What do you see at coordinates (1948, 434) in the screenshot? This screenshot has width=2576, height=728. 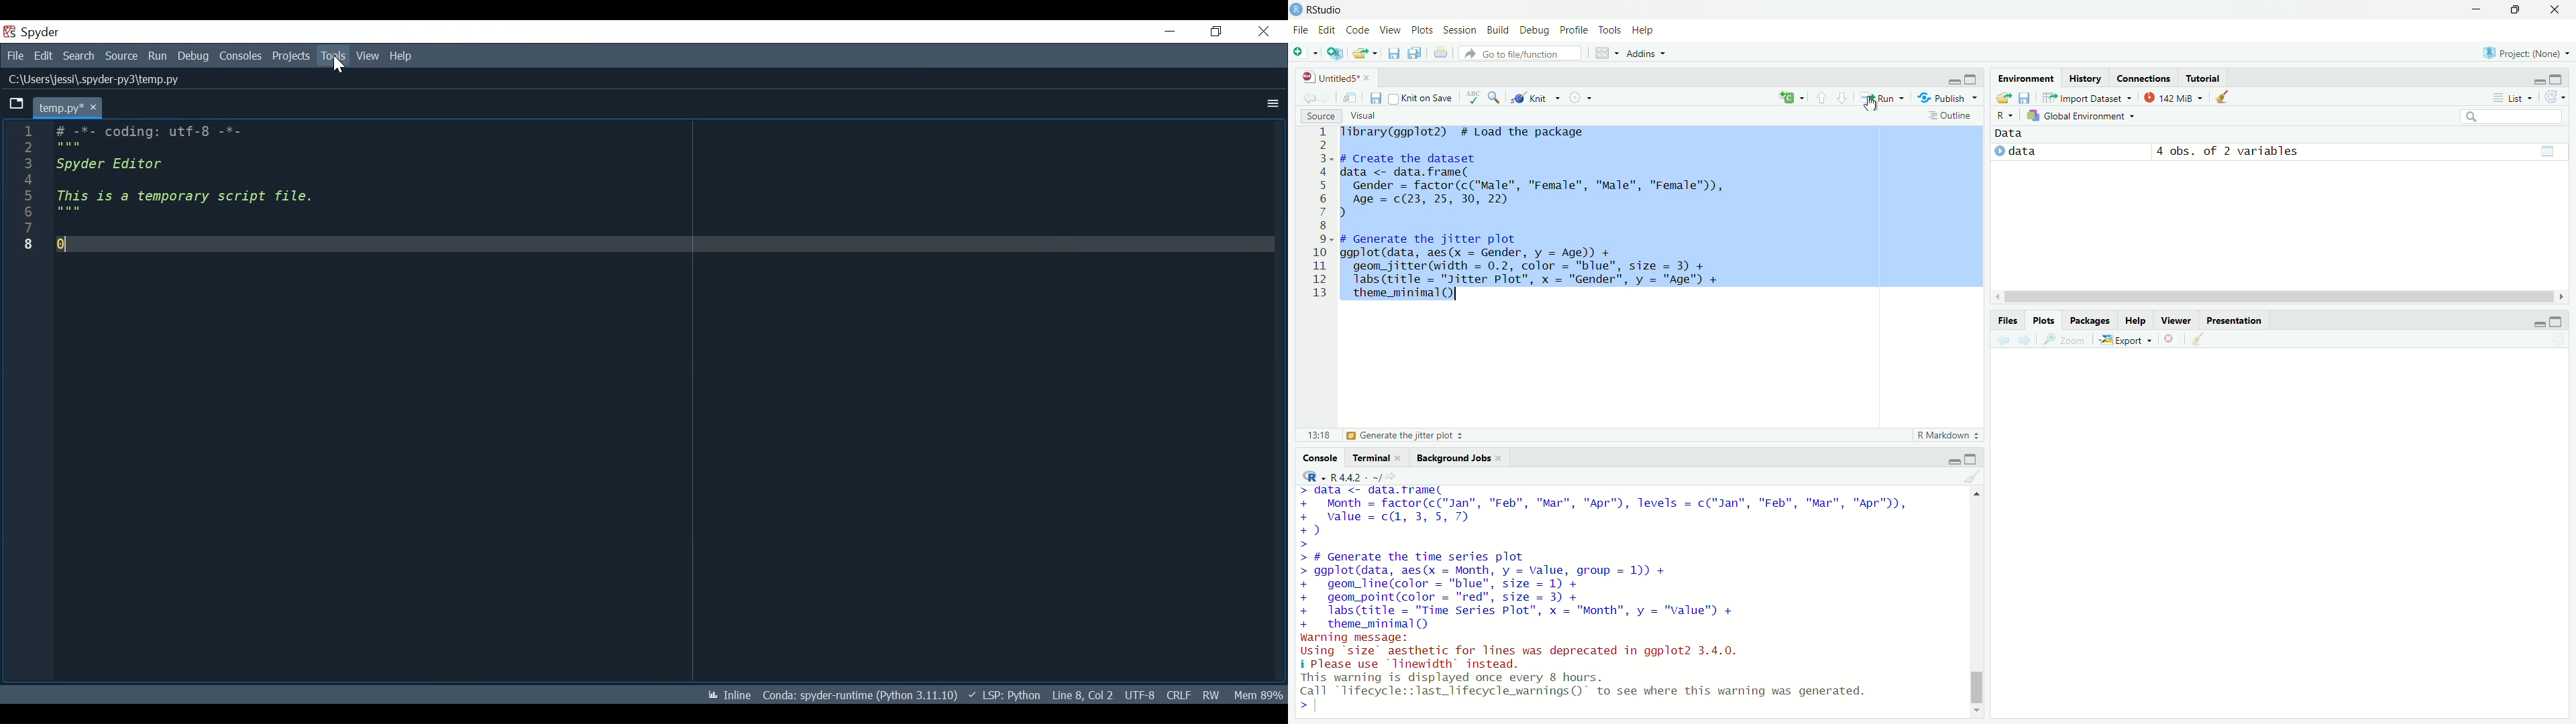 I see `R markdown` at bounding box center [1948, 434].